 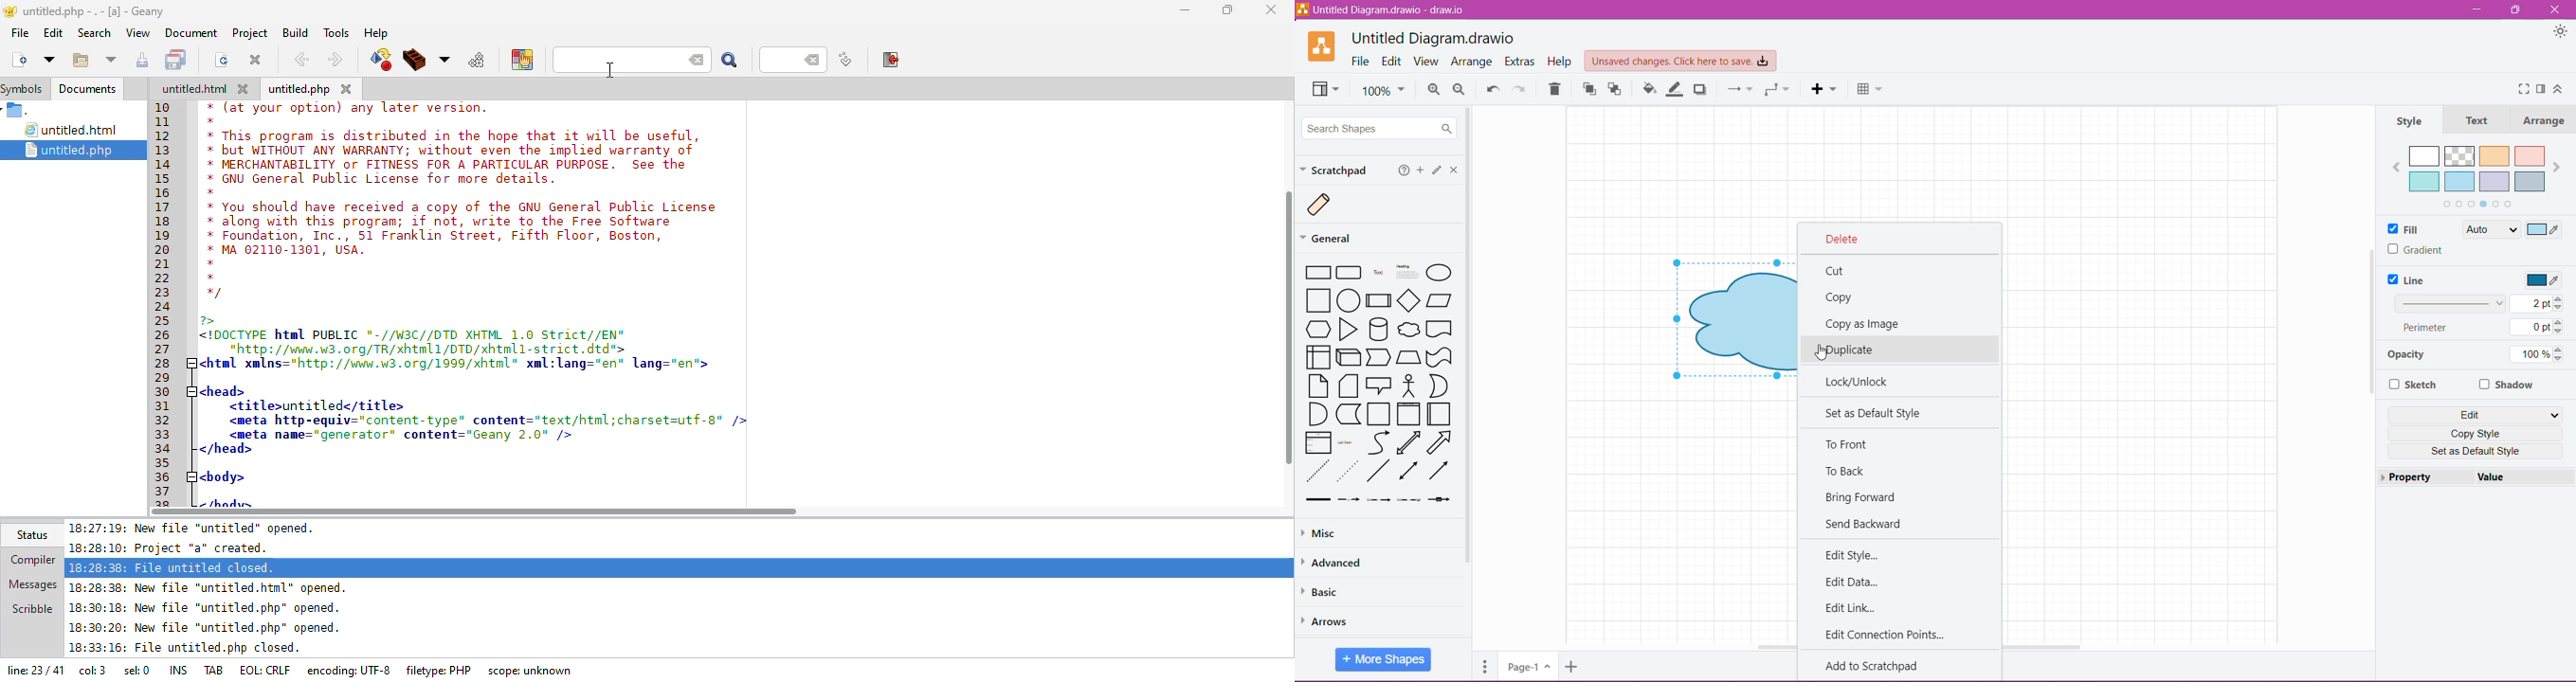 I want to click on Edit, so click(x=1393, y=61).